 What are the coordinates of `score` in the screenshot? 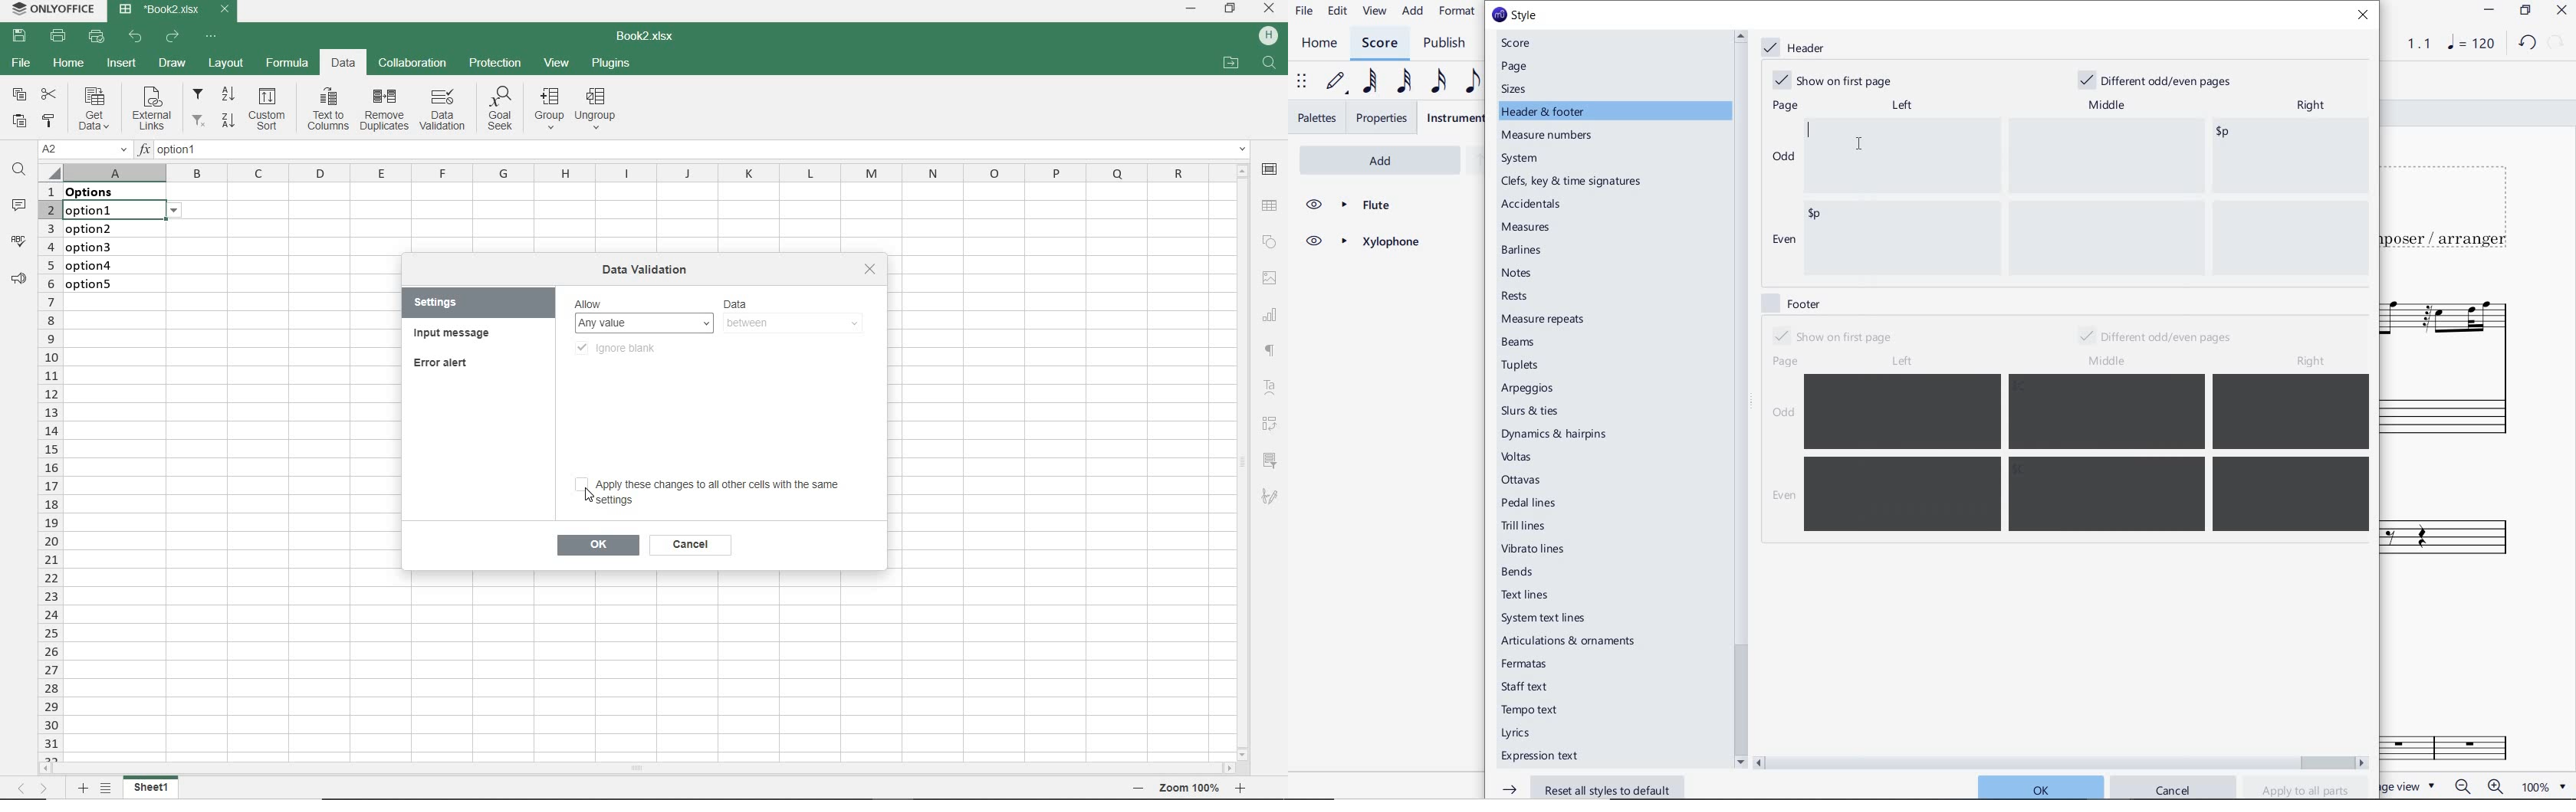 It's located at (1522, 43).